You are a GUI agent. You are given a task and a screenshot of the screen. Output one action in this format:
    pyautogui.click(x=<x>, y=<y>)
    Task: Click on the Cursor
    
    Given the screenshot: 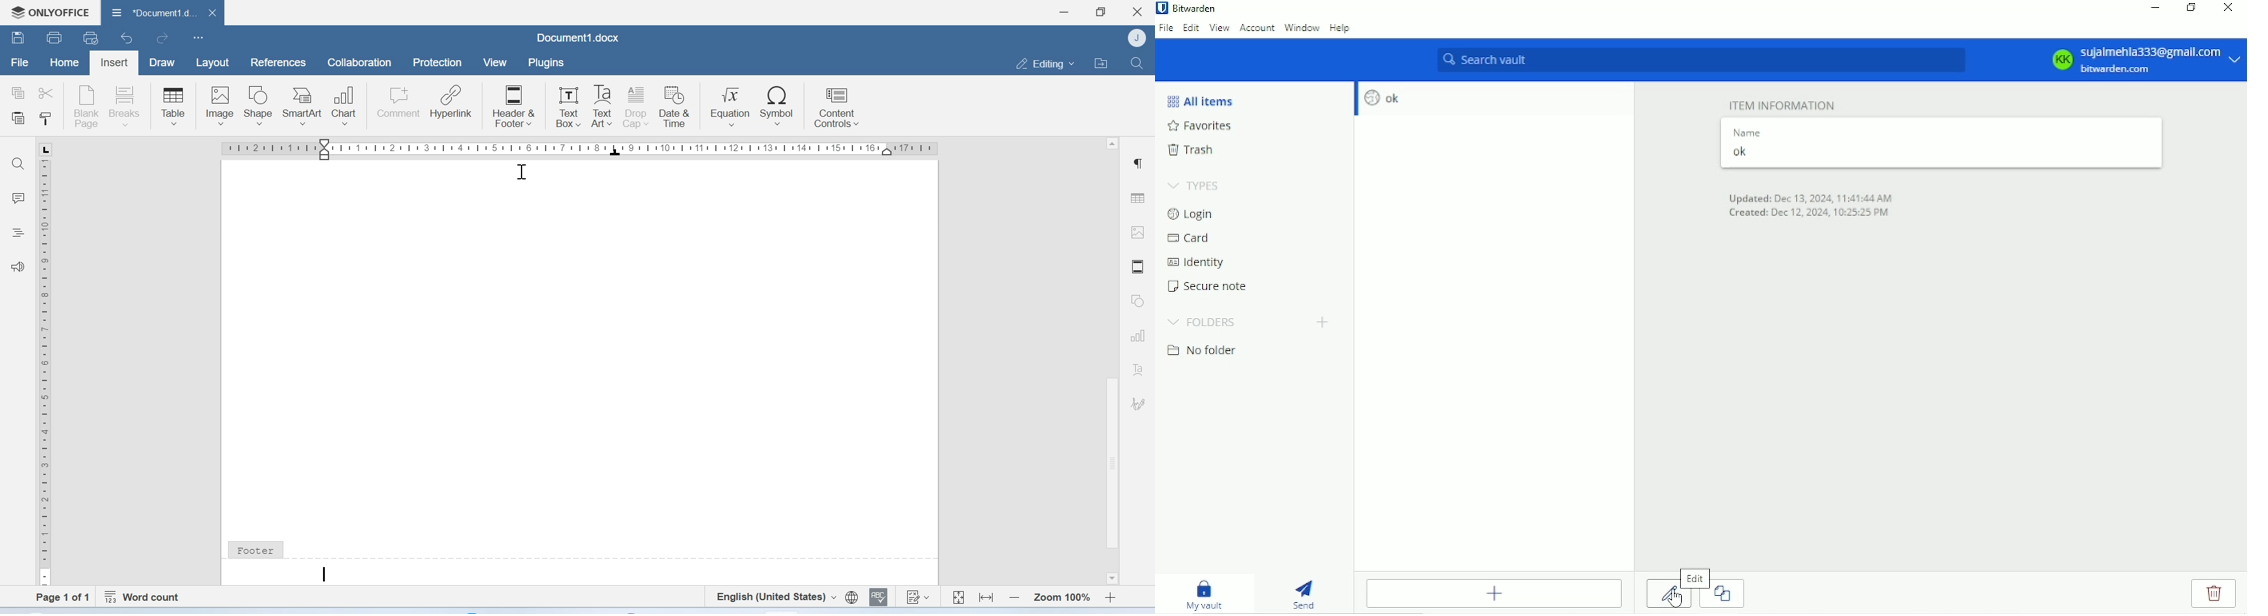 What is the action you would take?
    pyautogui.click(x=521, y=173)
    